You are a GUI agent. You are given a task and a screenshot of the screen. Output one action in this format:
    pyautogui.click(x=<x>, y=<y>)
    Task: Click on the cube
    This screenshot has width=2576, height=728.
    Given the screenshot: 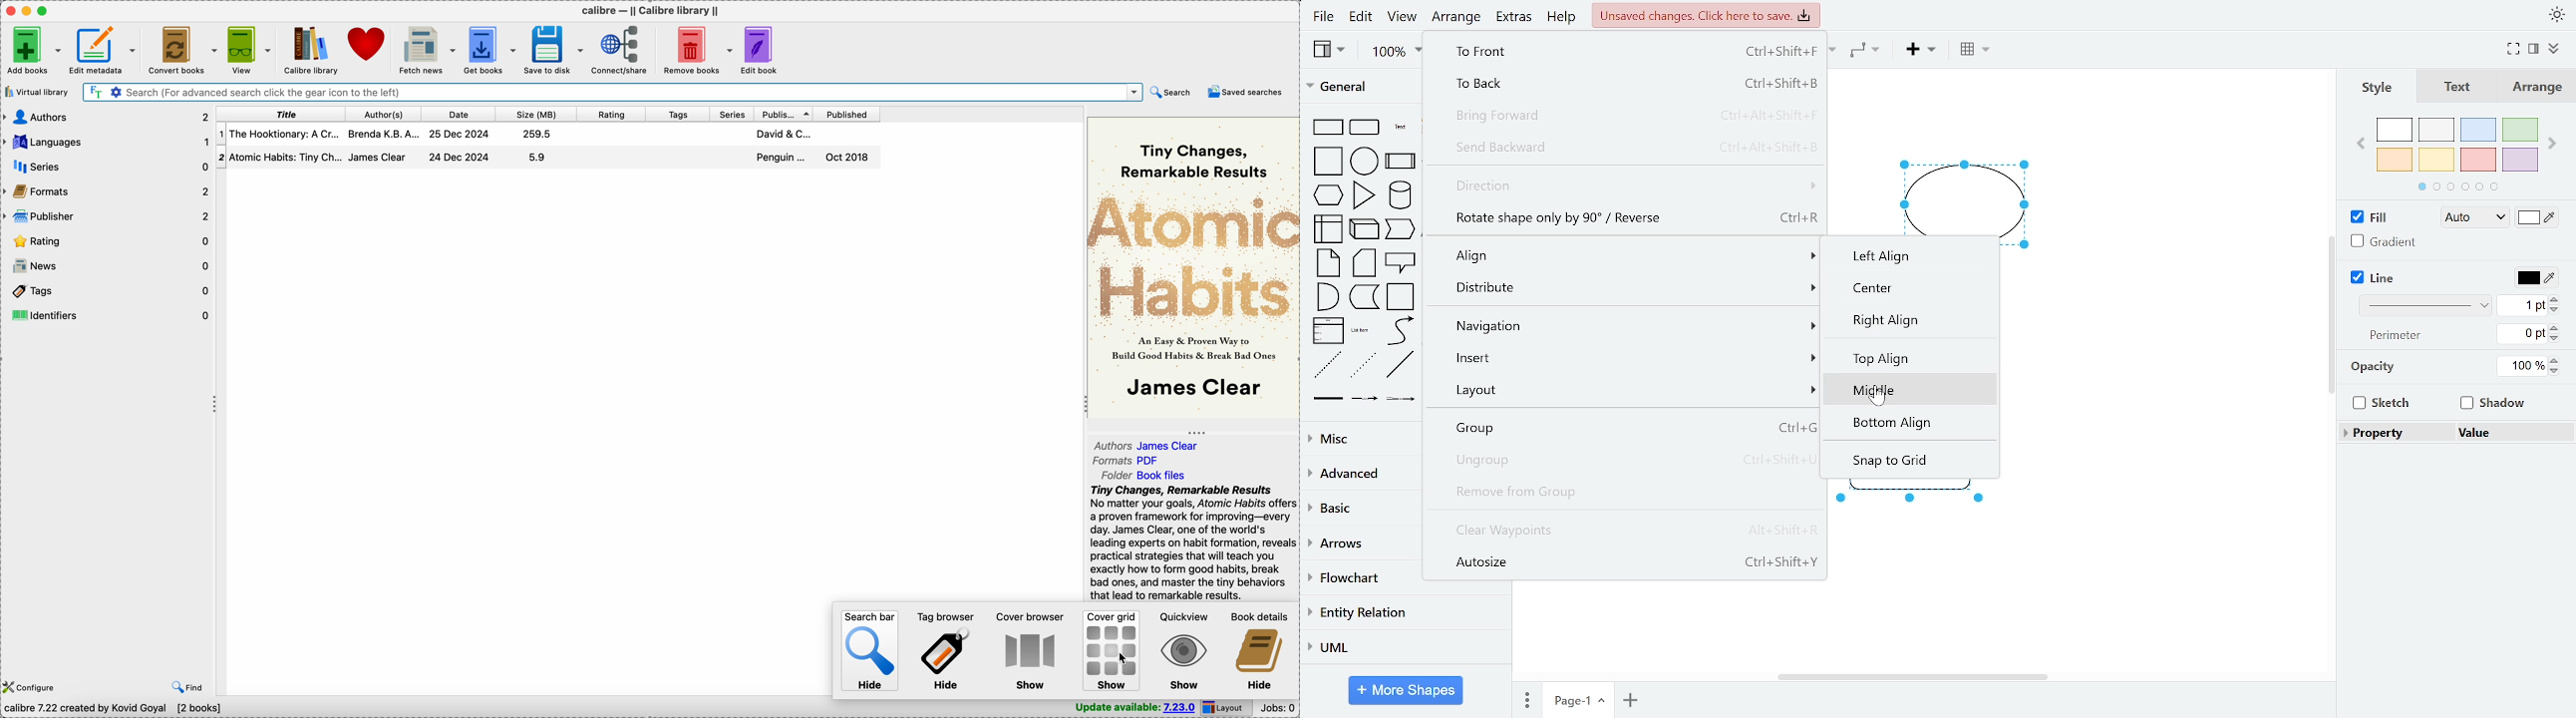 What is the action you would take?
    pyautogui.click(x=1366, y=228)
    